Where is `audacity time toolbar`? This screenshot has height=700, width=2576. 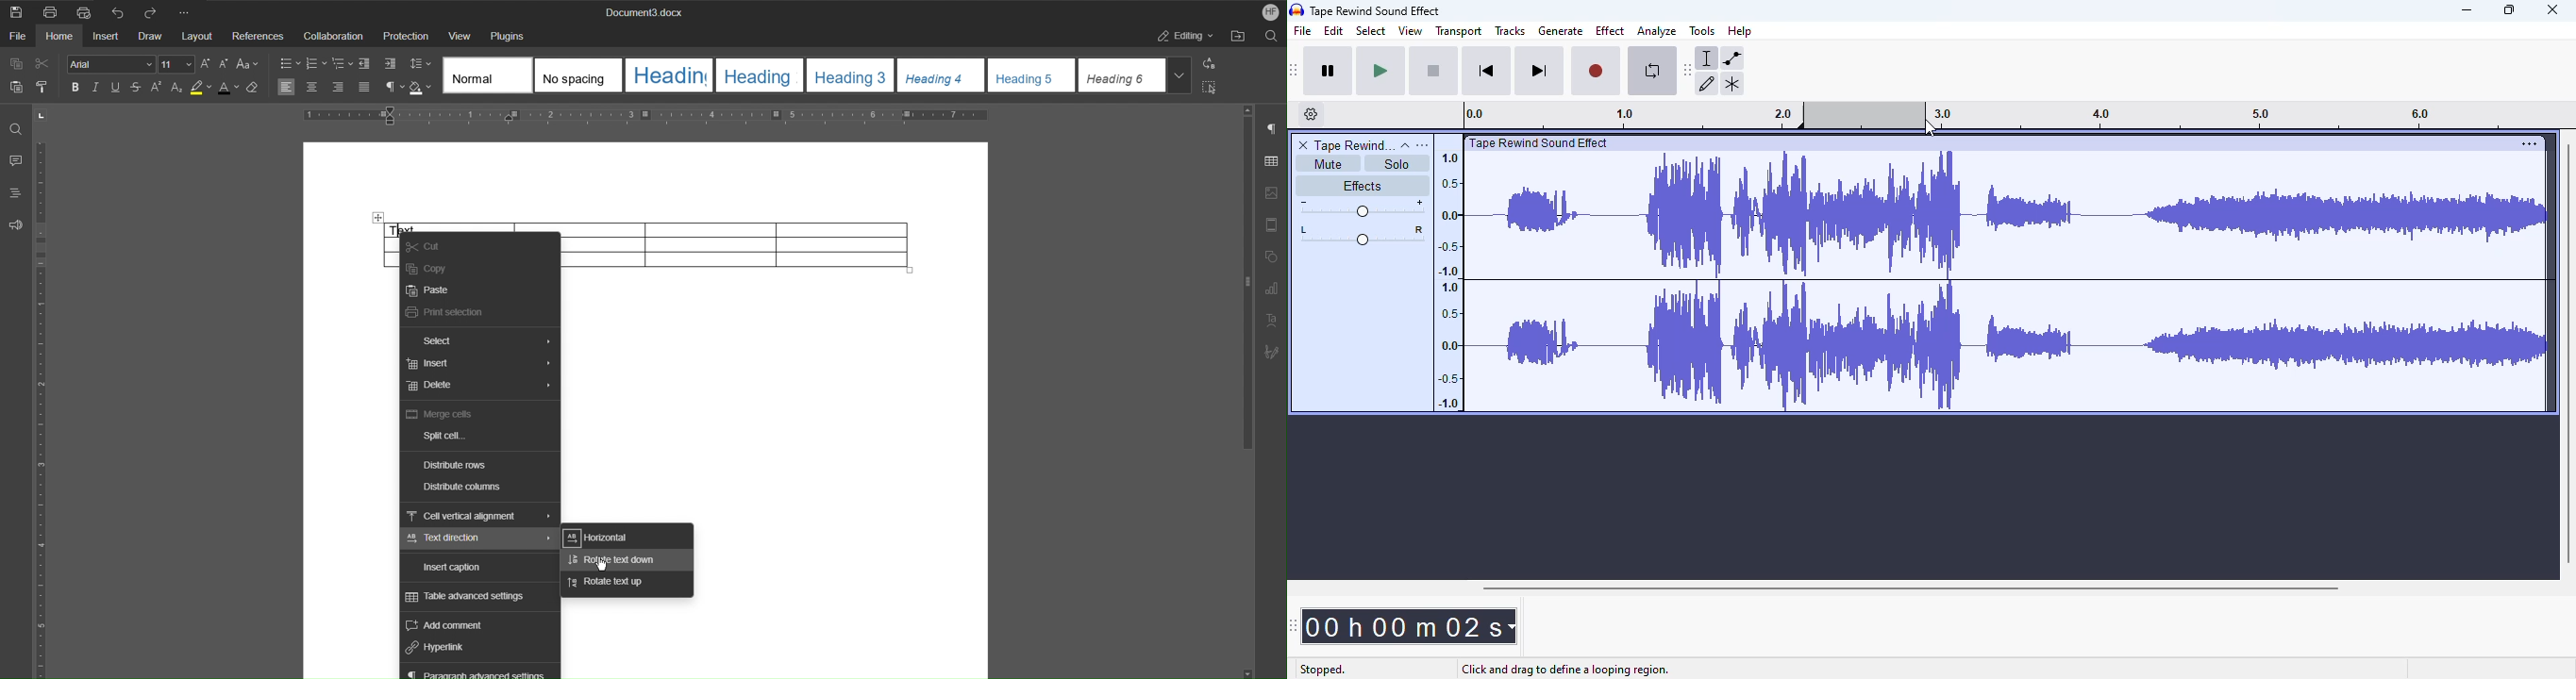
audacity time toolbar is located at coordinates (1294, 624).